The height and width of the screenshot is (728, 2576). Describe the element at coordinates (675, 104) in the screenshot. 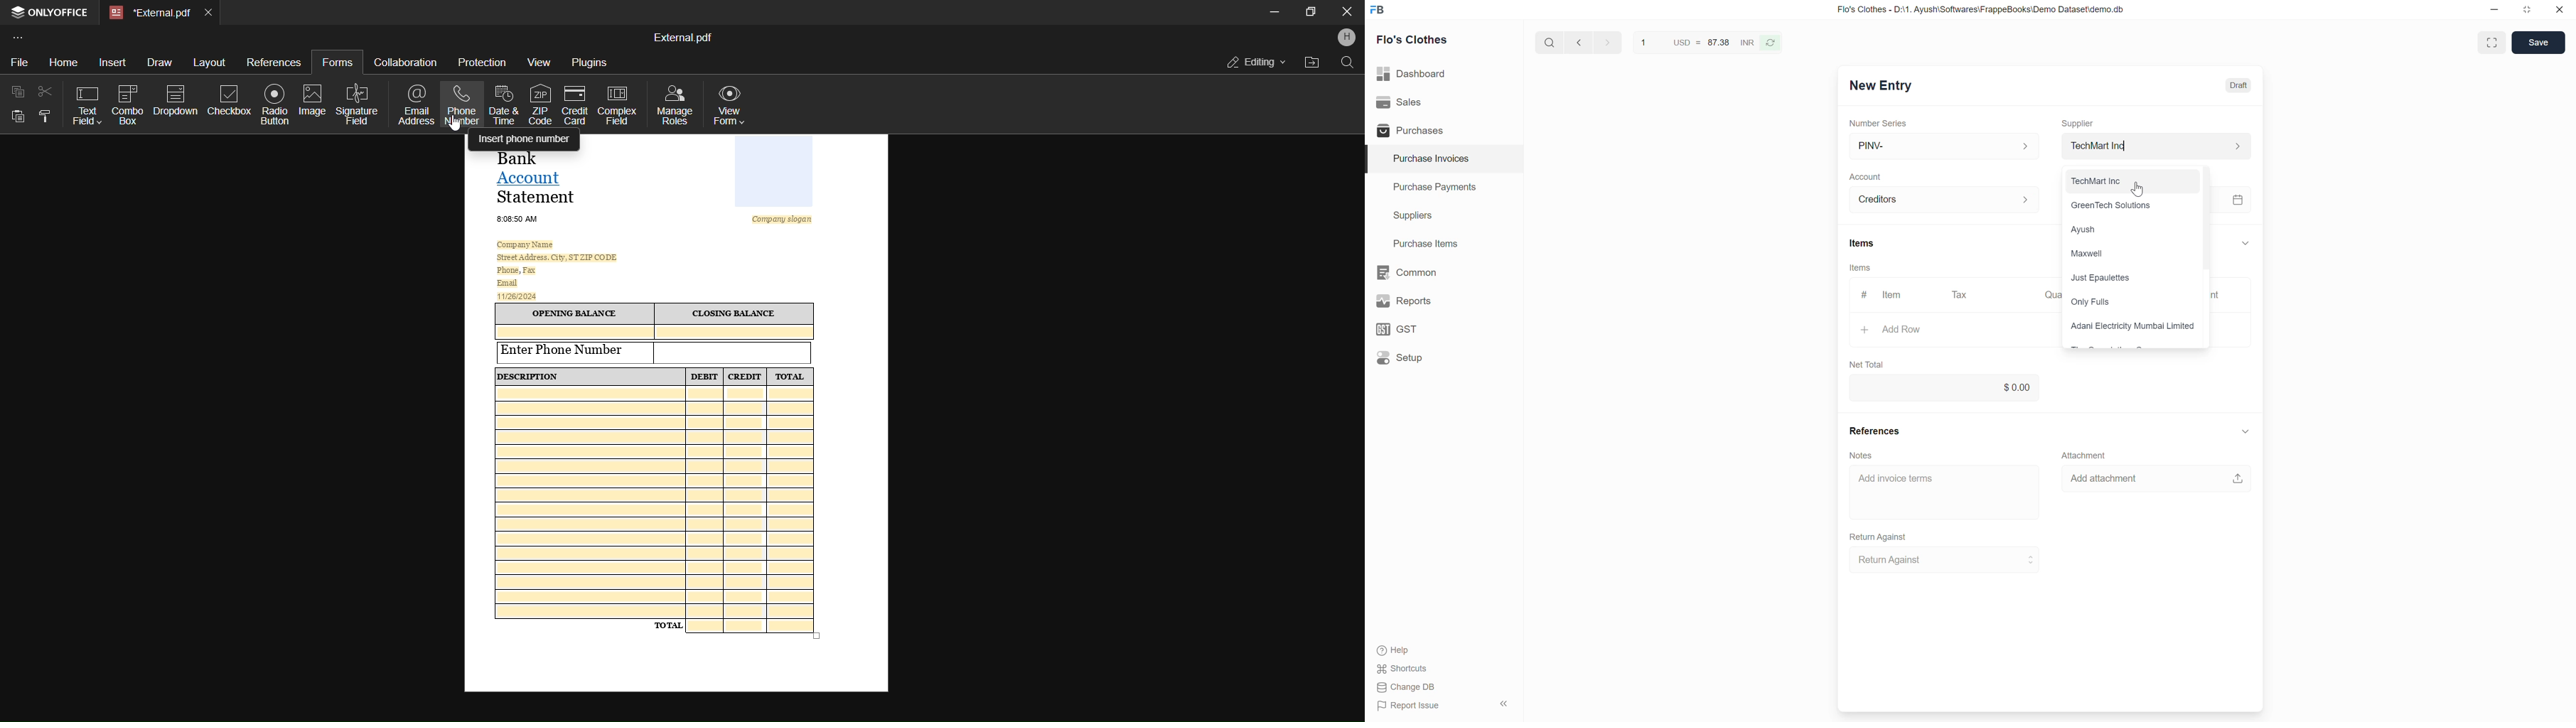

I see `manage roles` at that location.